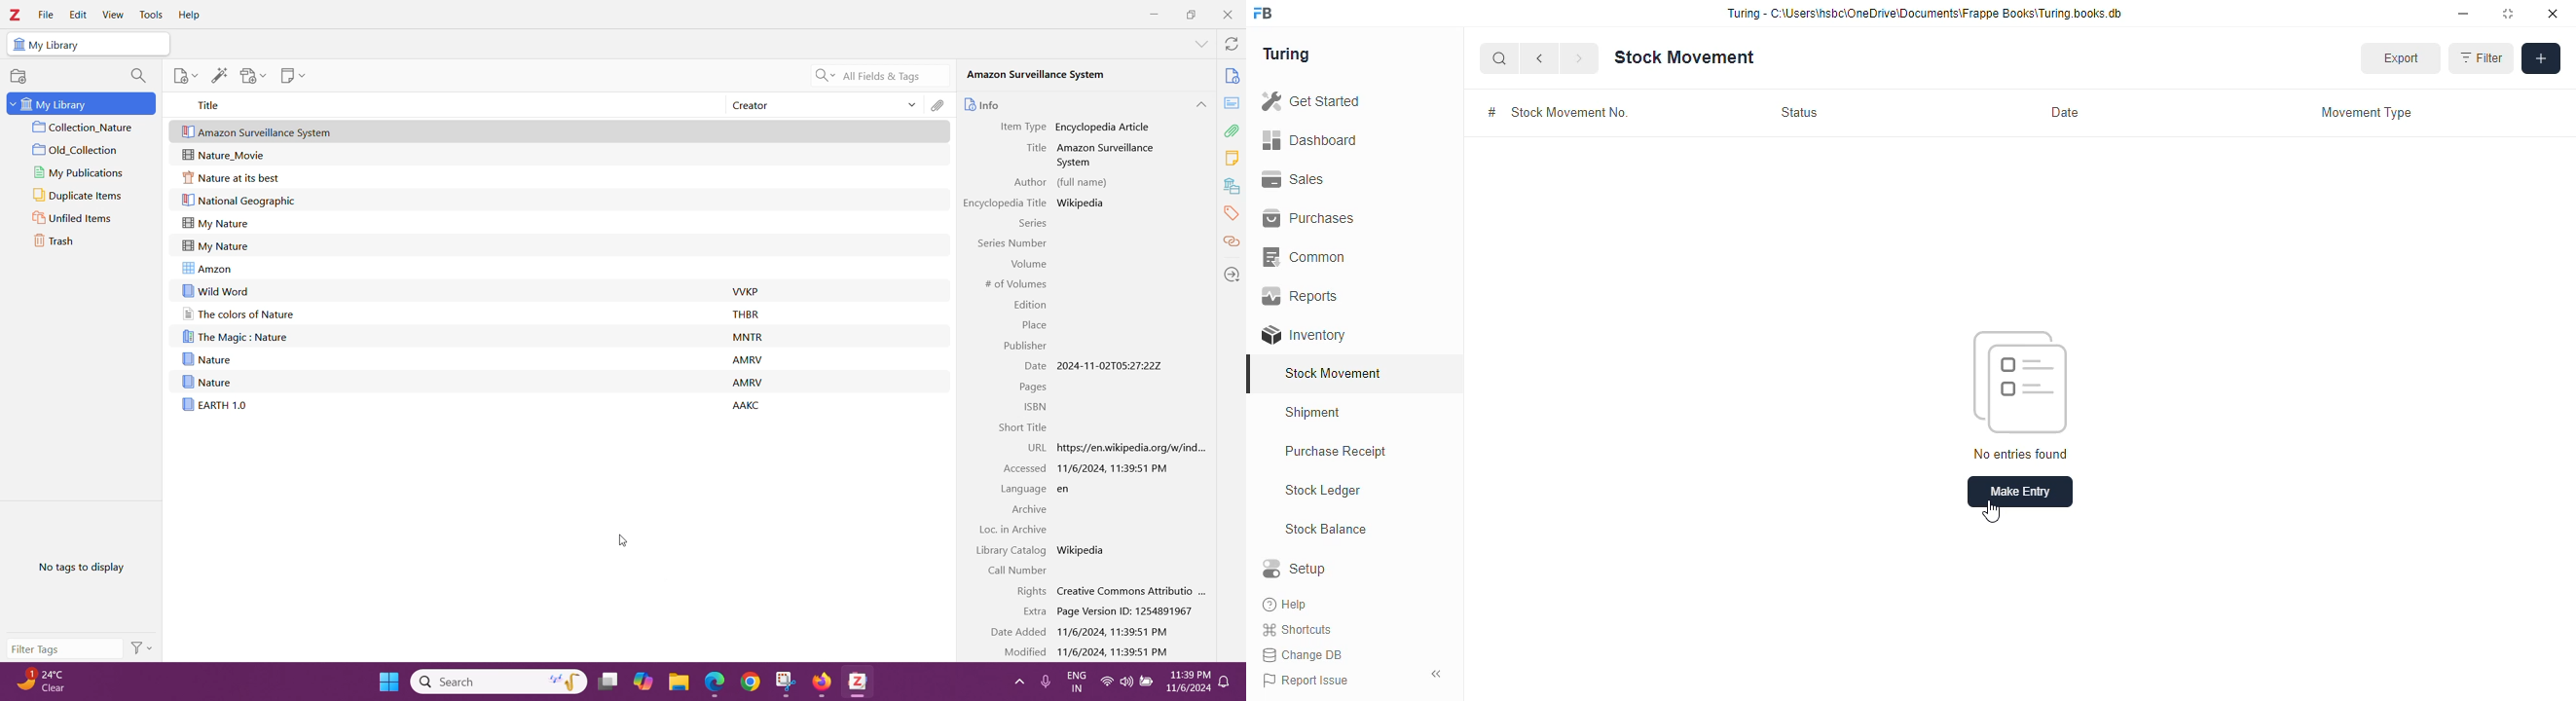  Describe the element at coordinates (1312, 101) in the screenshot. I see `get started` at that location.